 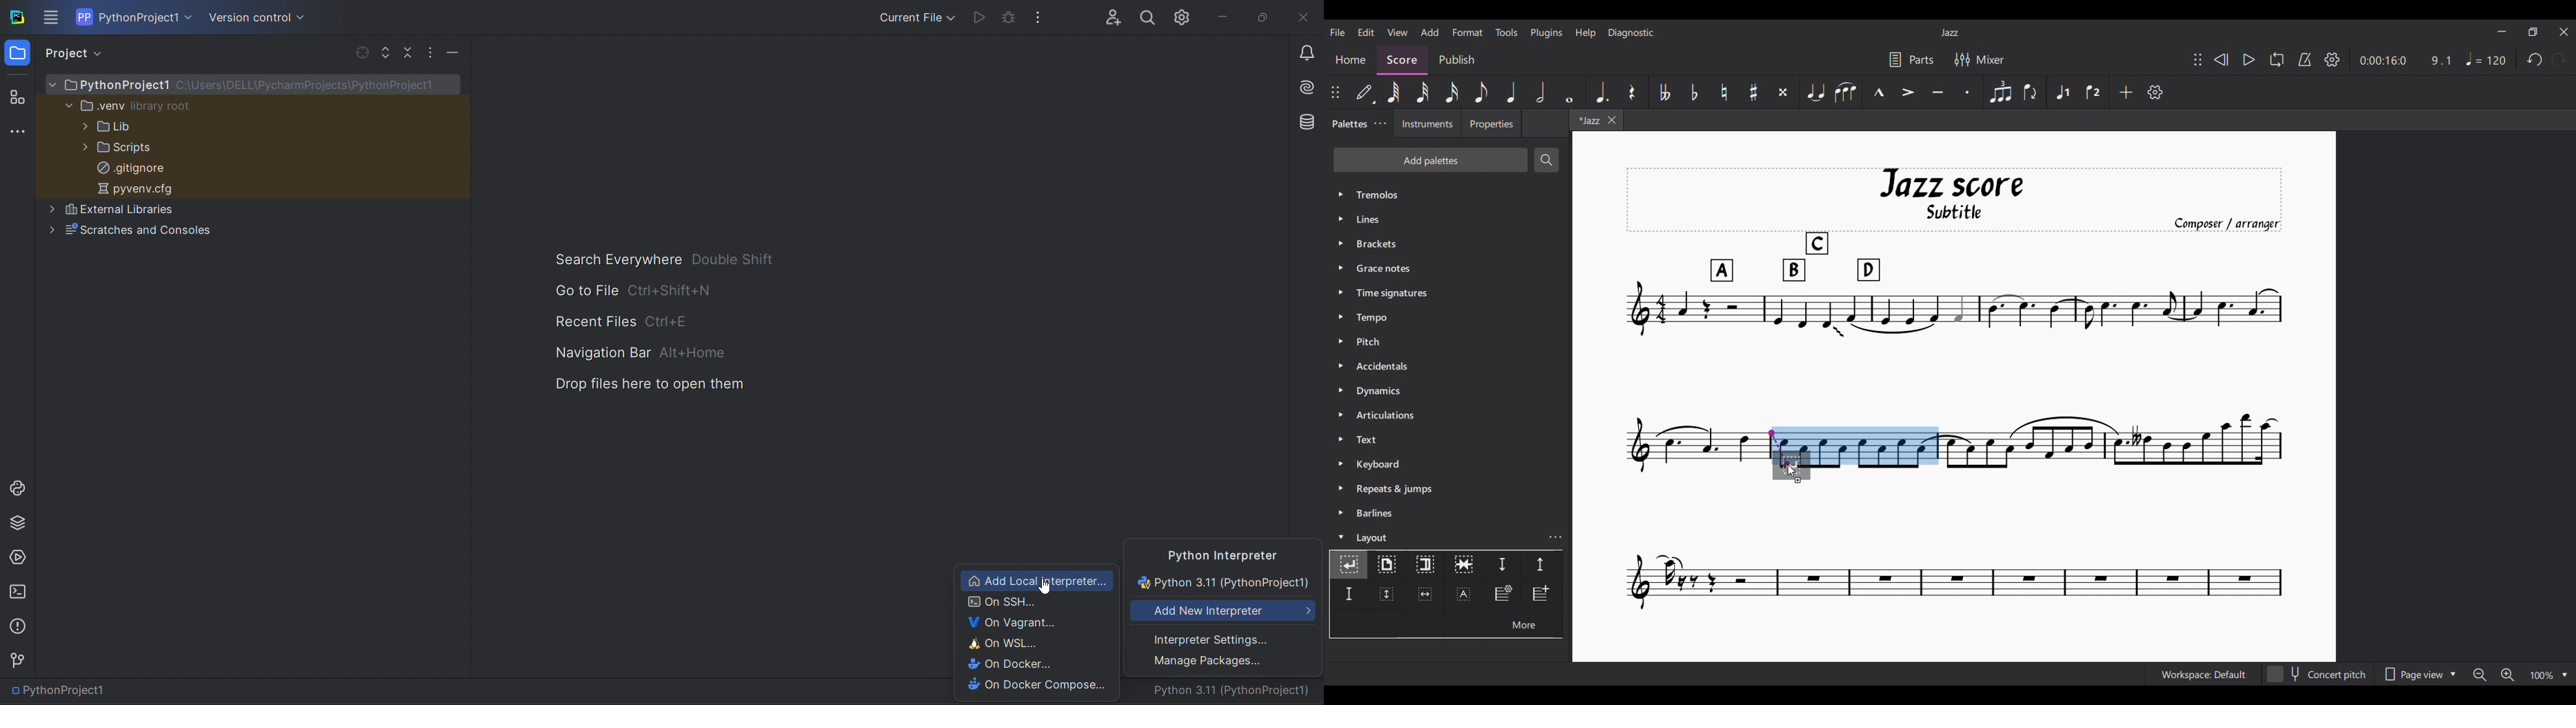 What do you see at coordinates (1448, 513) in the screenshot?
I see `Barlines` at bounding box center [1448, 513].